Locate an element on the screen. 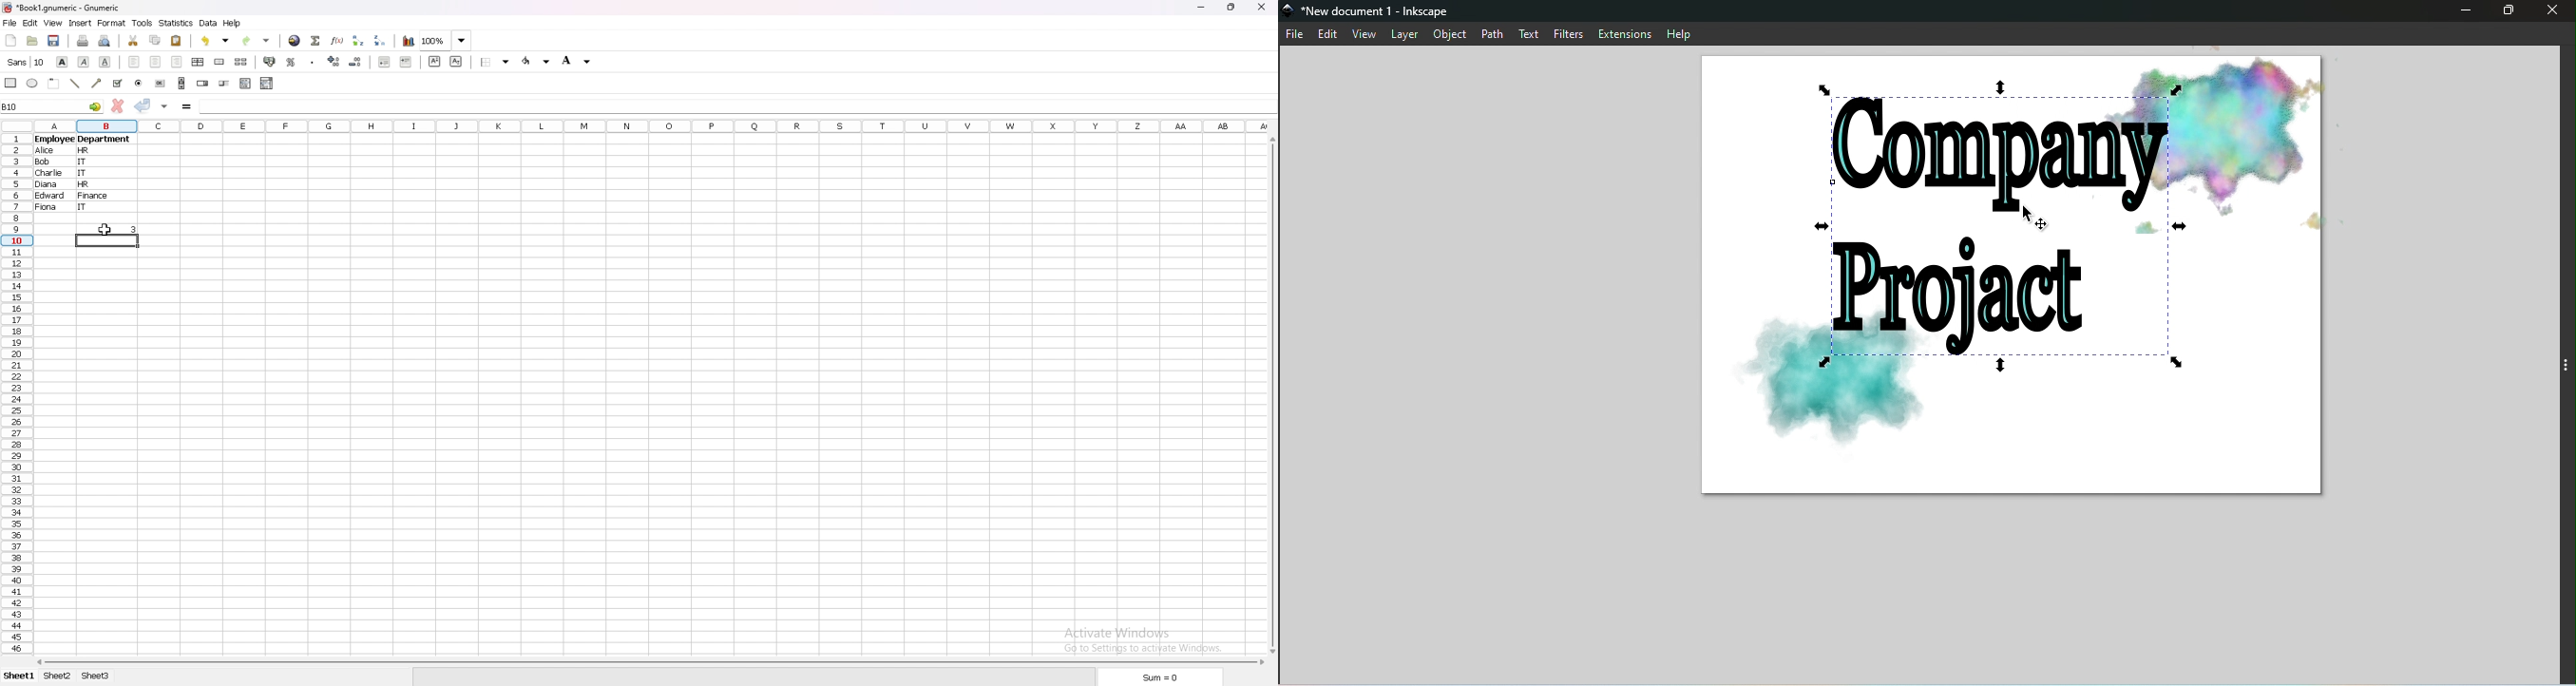 The width and height of the screenshot is (2576, 700). Edit is located at coordinates (1328, 34).